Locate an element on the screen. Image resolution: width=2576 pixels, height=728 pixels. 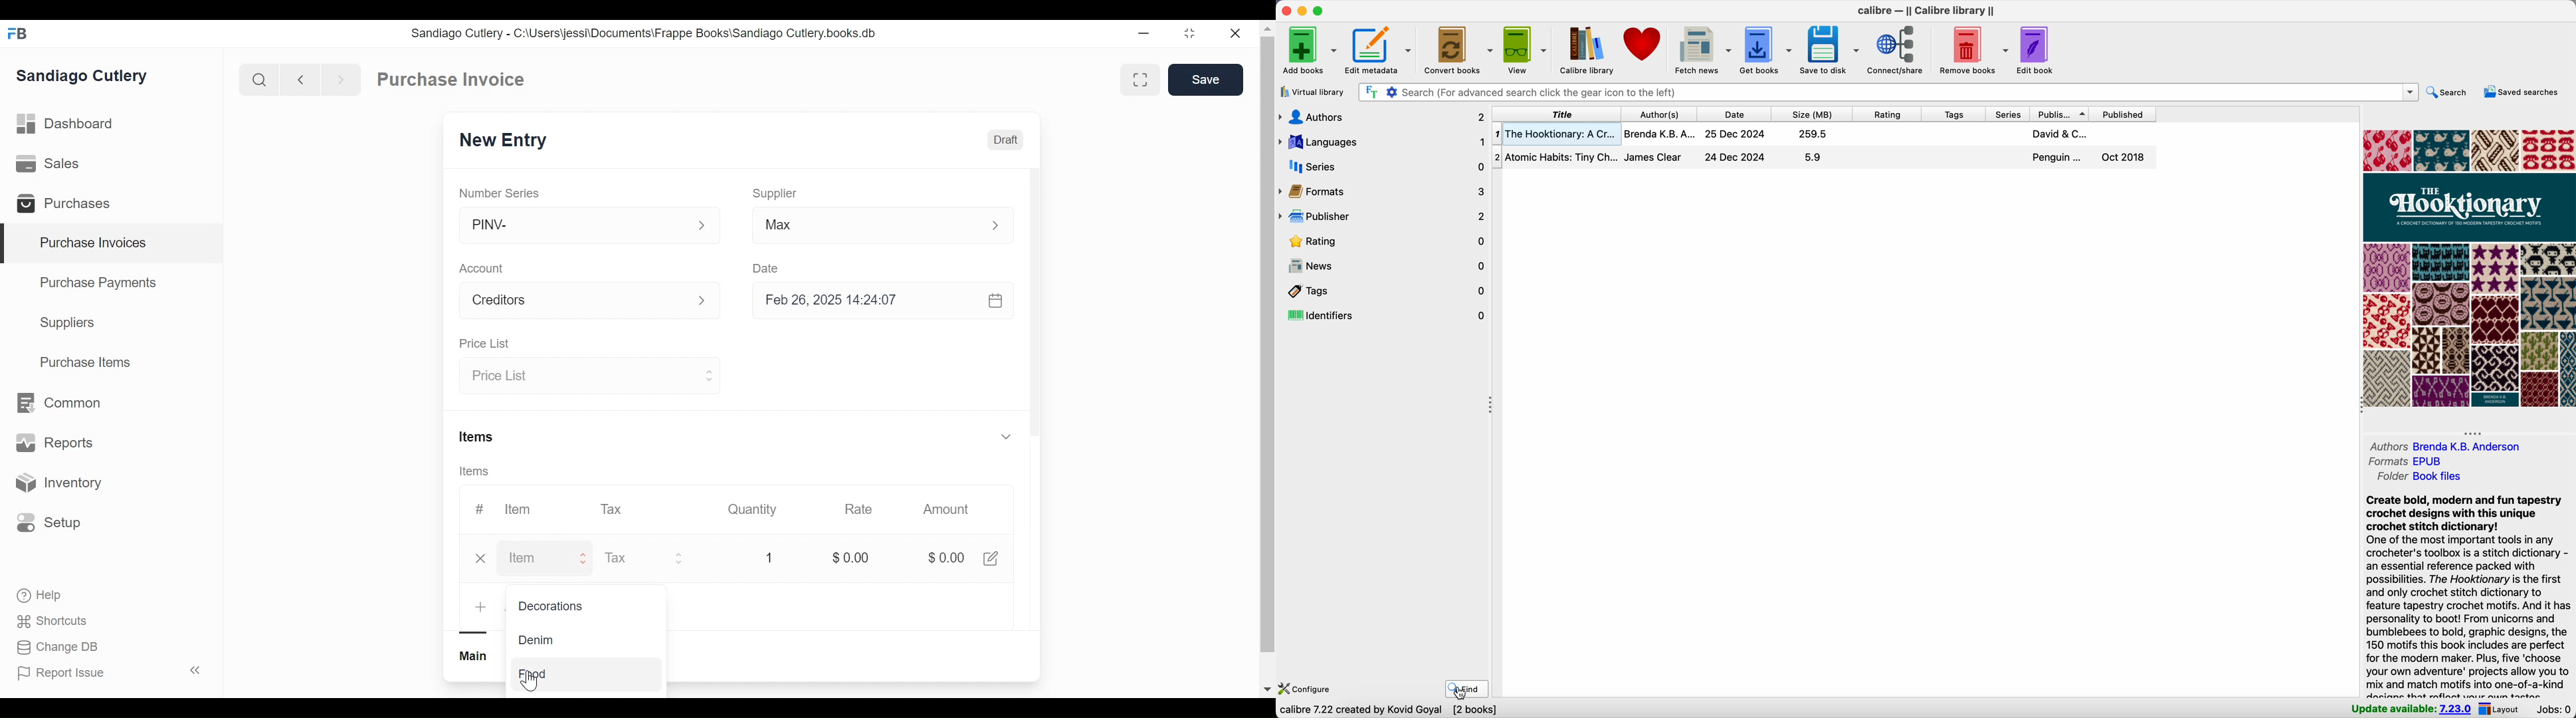
Account is located at coordinates (577, 302).